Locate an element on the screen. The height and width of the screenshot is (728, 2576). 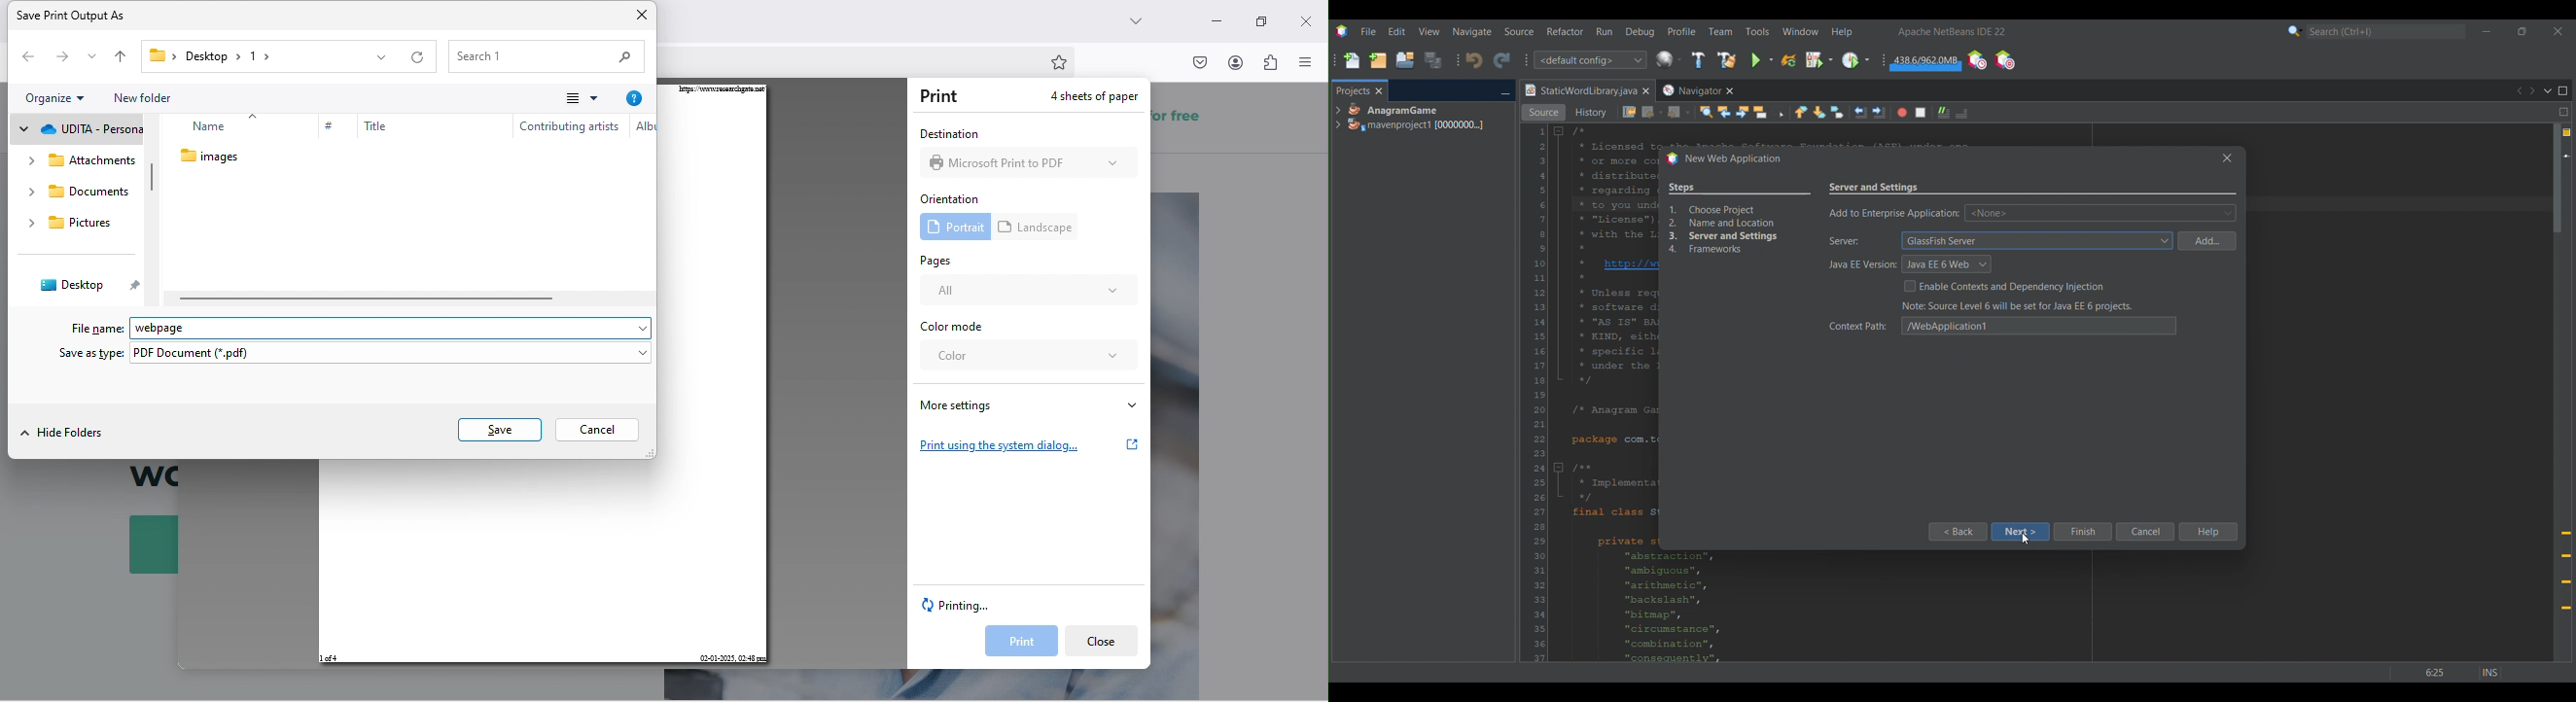
more settings is located at coordinates (1028, 404).